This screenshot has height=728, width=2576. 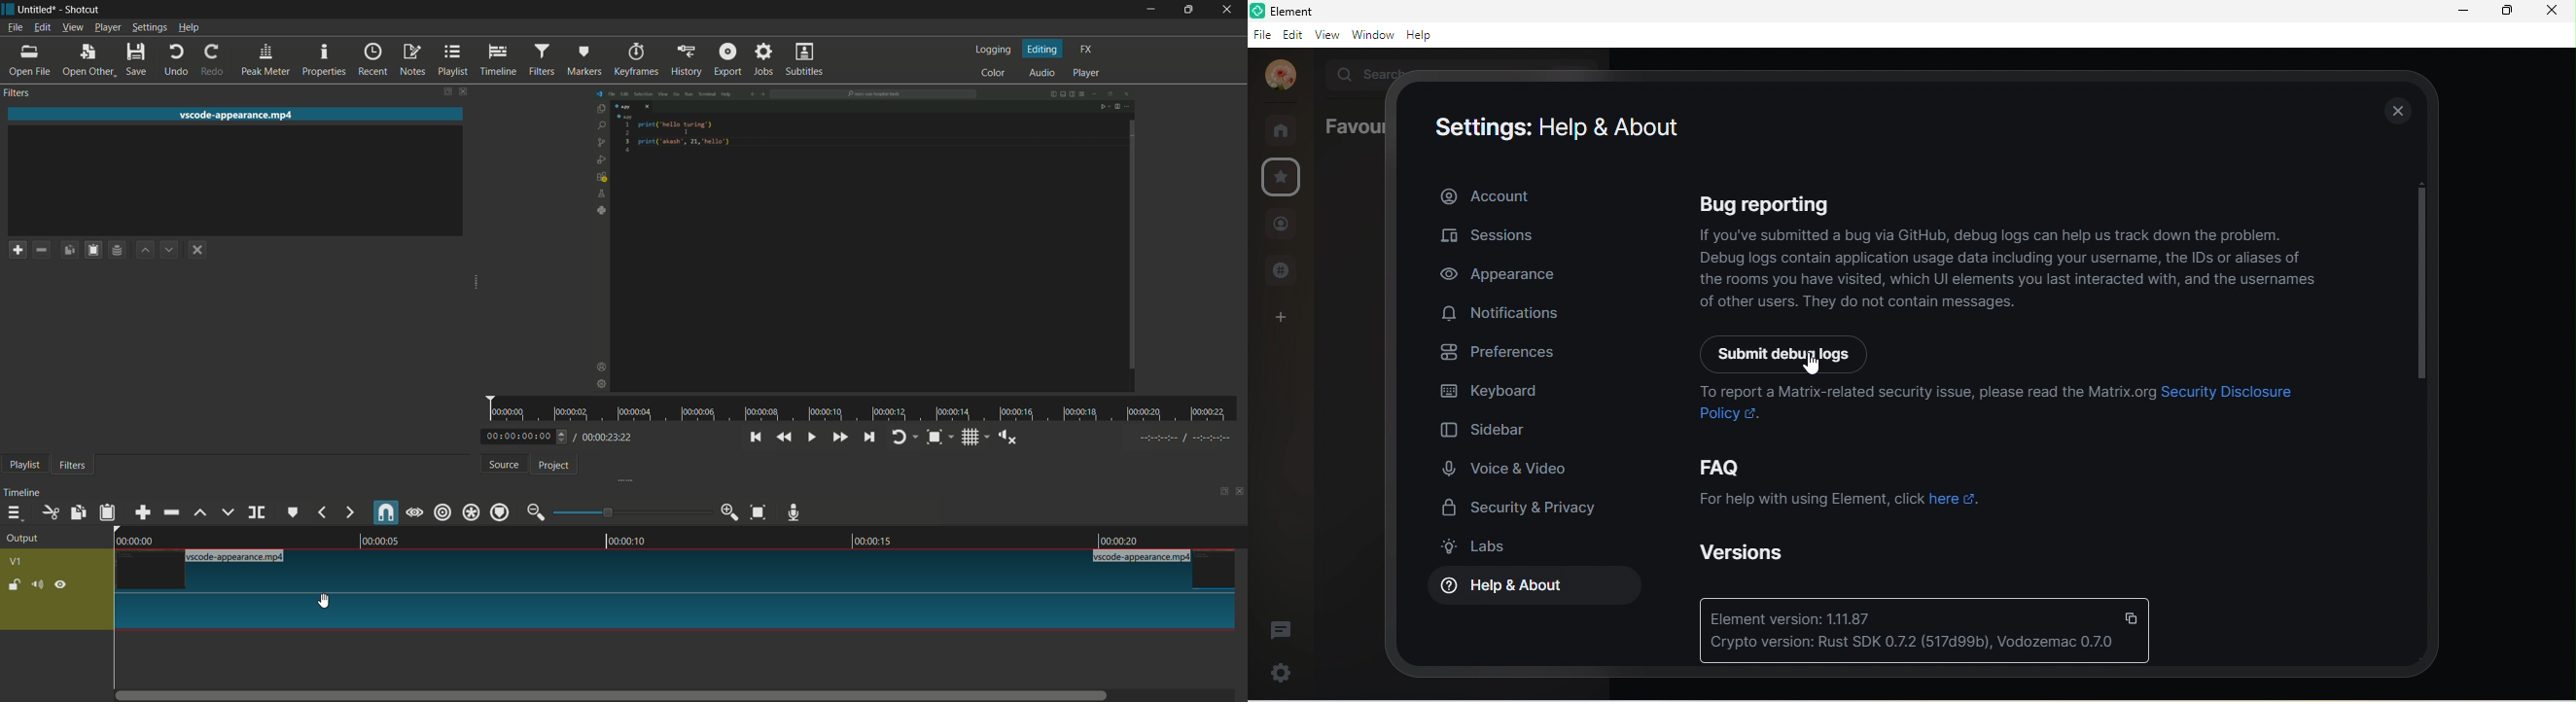 I want to click on toggle player looping, so click(x=902, y=437).